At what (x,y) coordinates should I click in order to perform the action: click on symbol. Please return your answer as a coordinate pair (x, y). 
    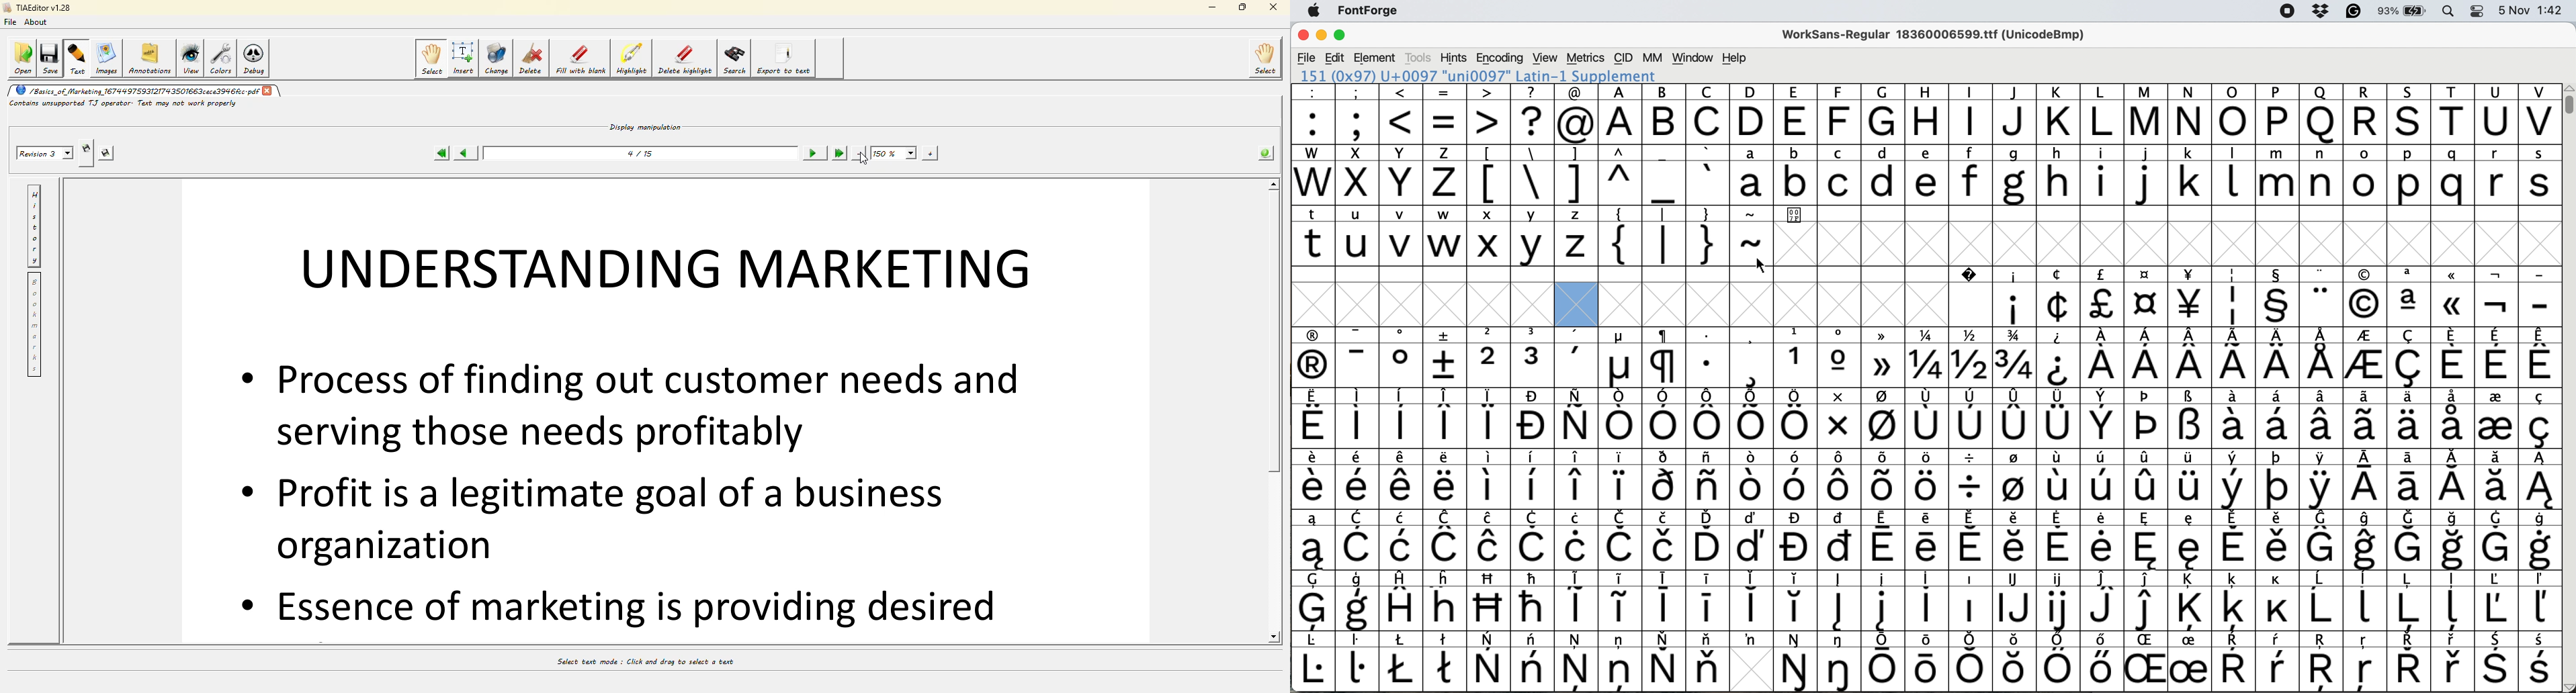
    Looking at the image, I should click on (1577, 661).